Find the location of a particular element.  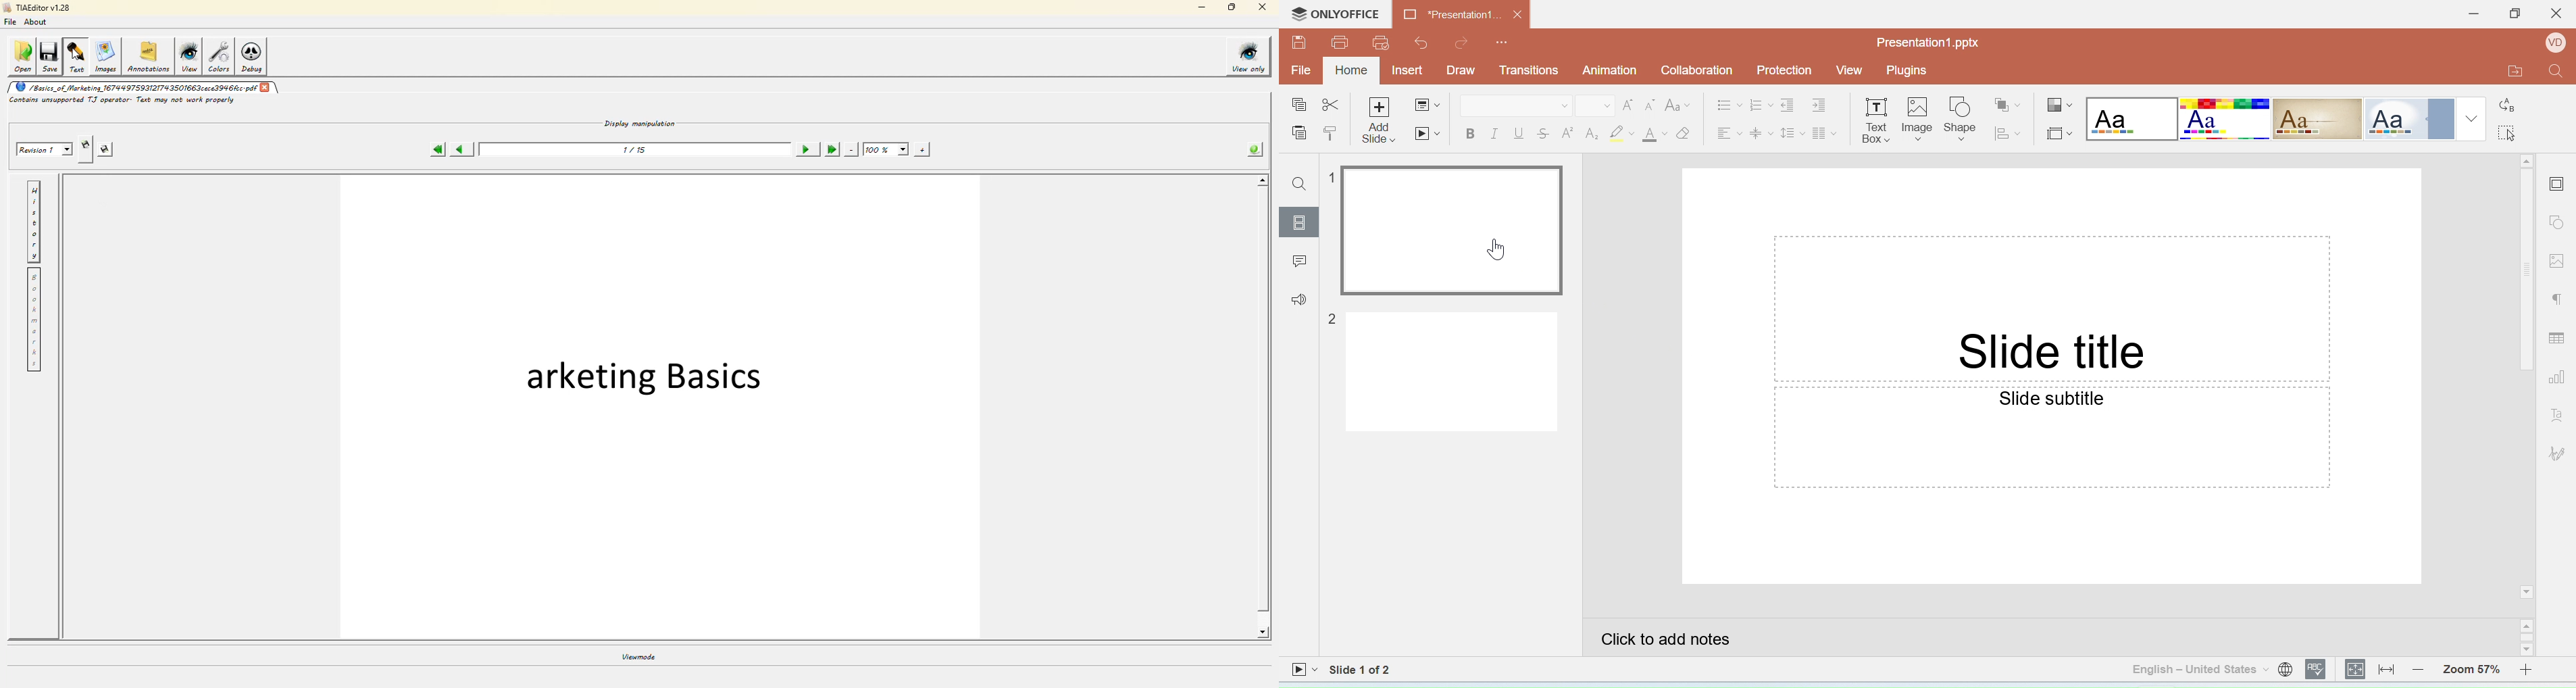

File name is located at coordinates (1929, 43).